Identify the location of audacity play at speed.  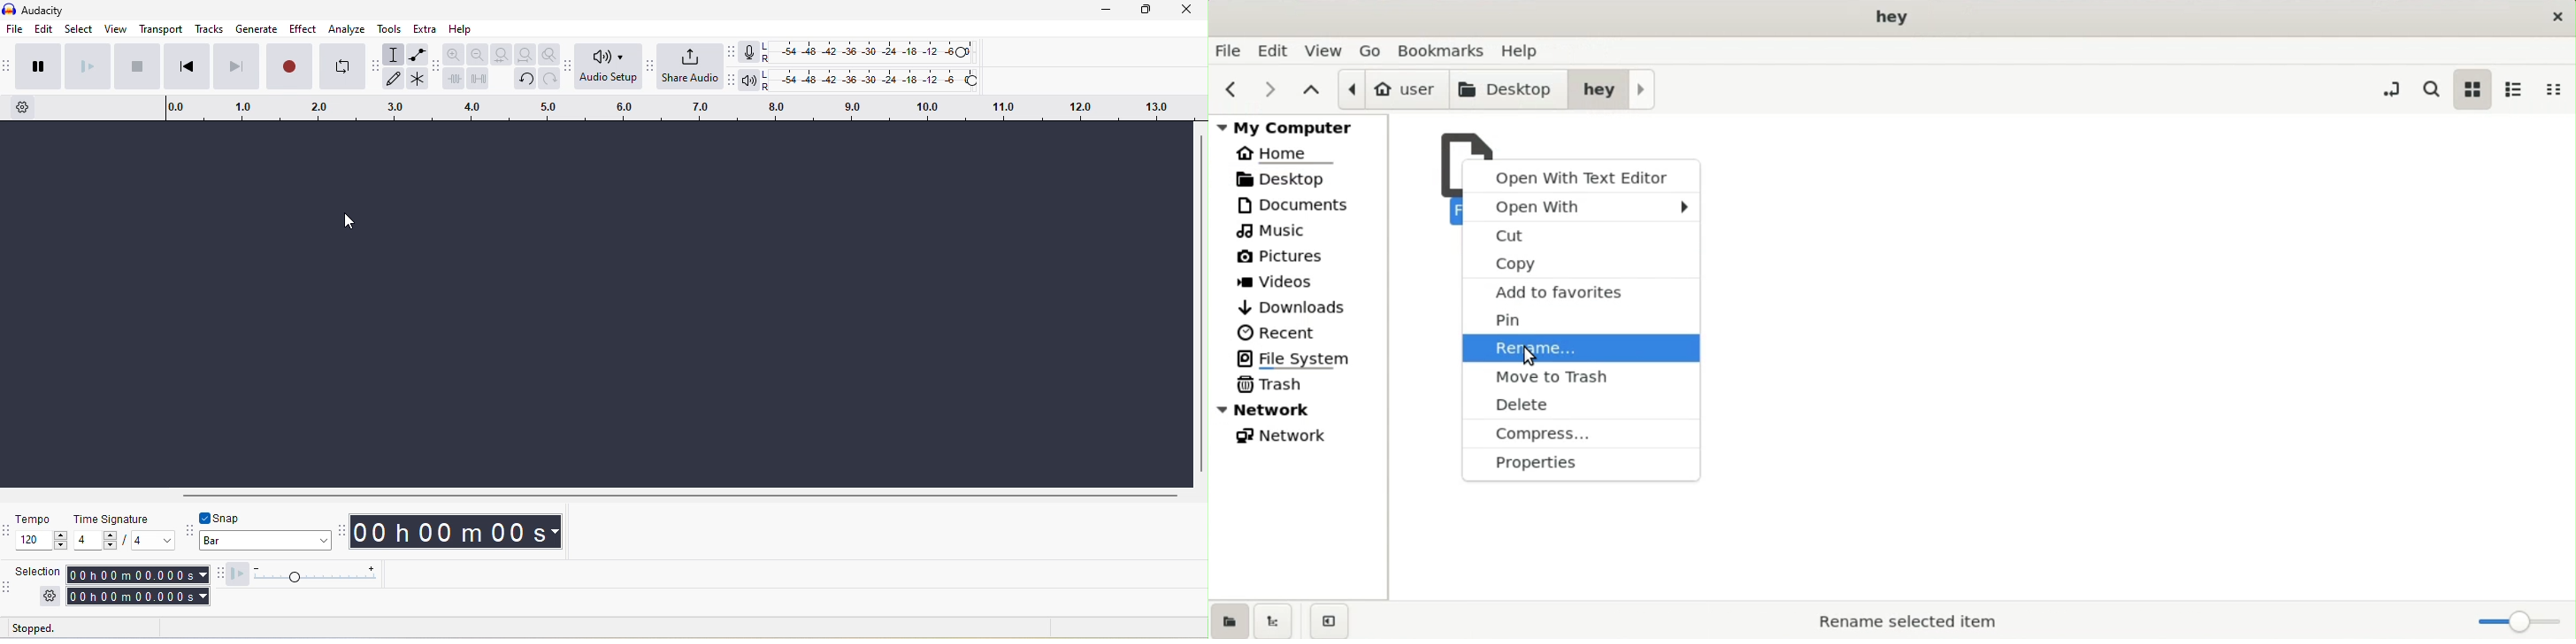
(221, 573).